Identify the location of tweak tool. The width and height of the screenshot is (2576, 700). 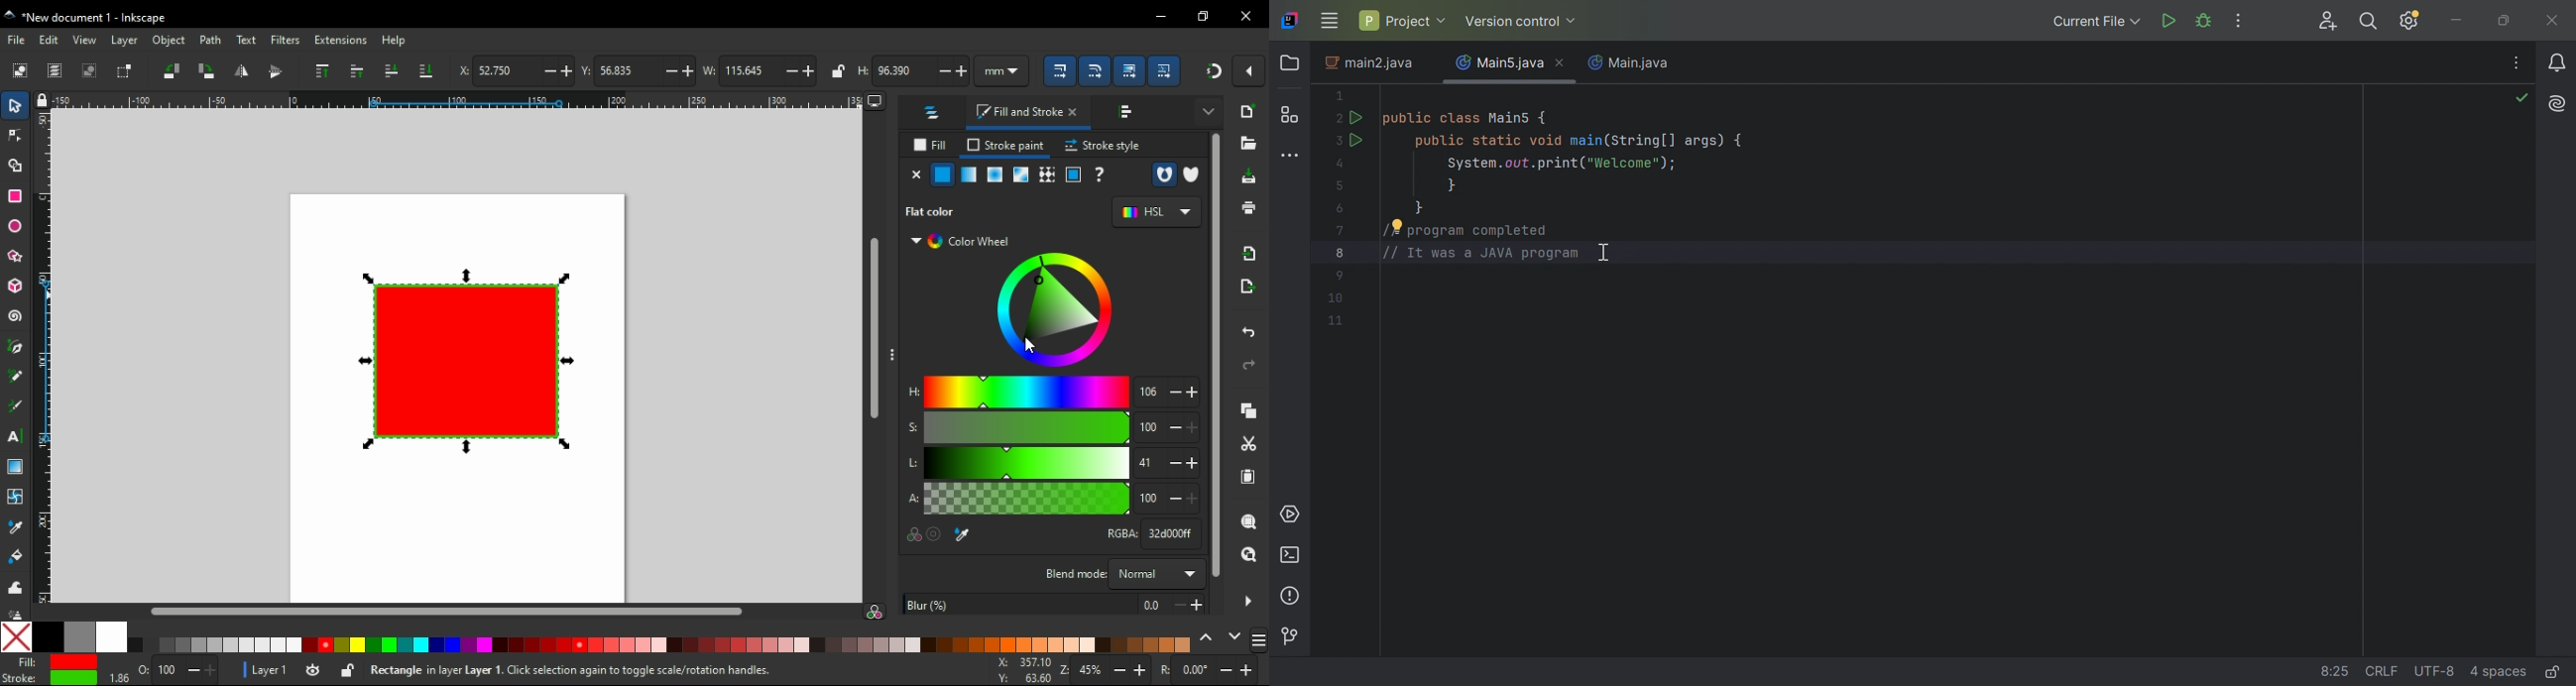
(14, 588).